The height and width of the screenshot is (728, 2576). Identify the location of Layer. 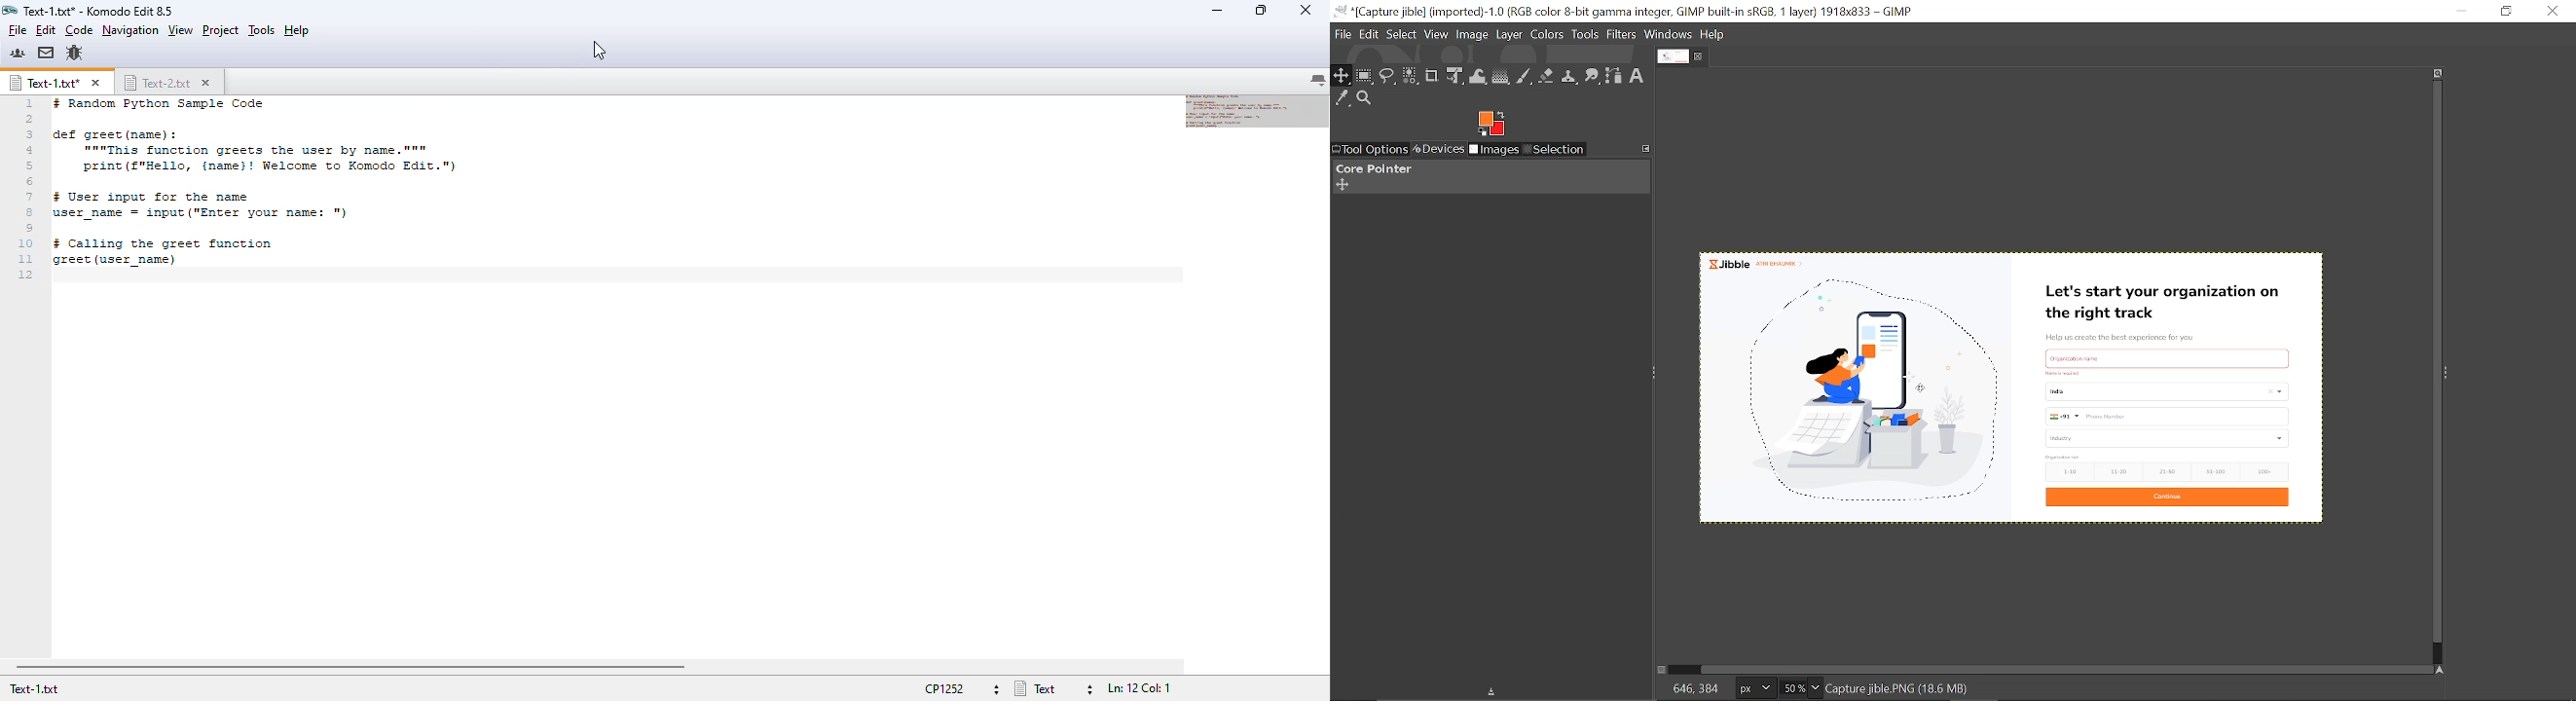
(1509, 36).